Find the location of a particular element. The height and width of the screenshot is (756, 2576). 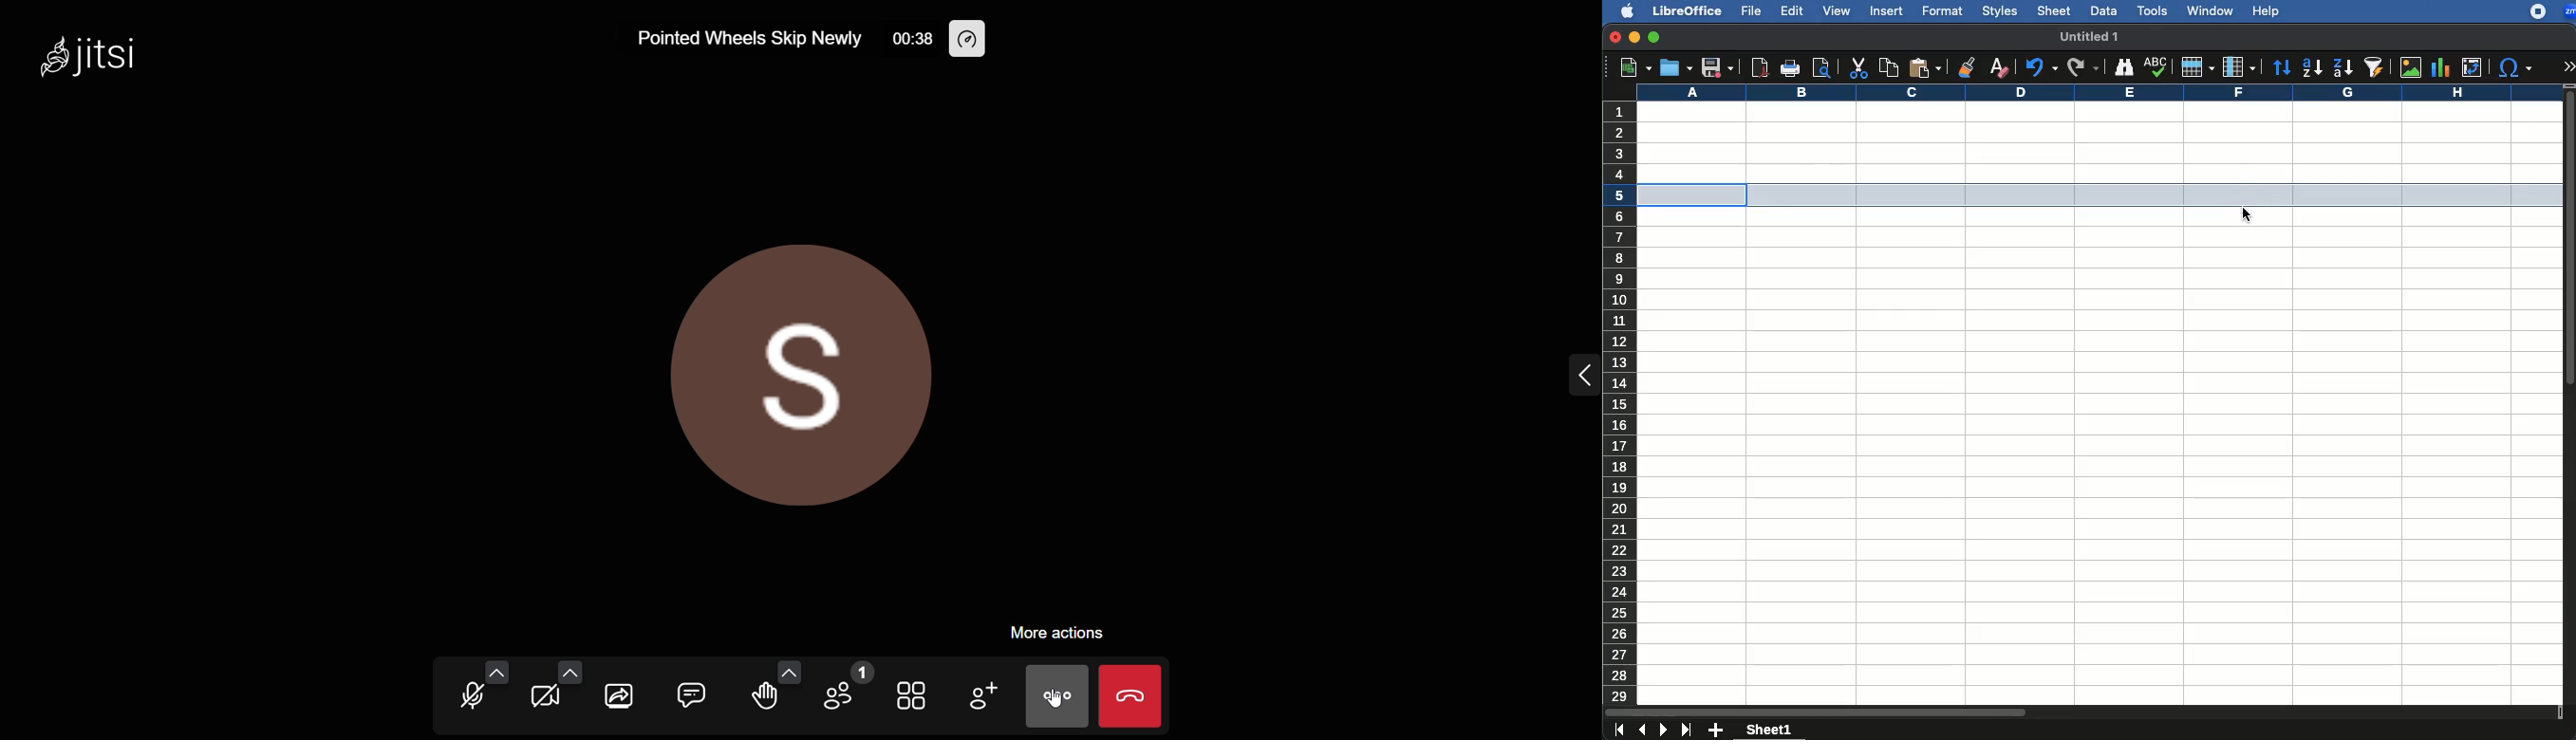

next sheet is located at coordinates (1661, 731).